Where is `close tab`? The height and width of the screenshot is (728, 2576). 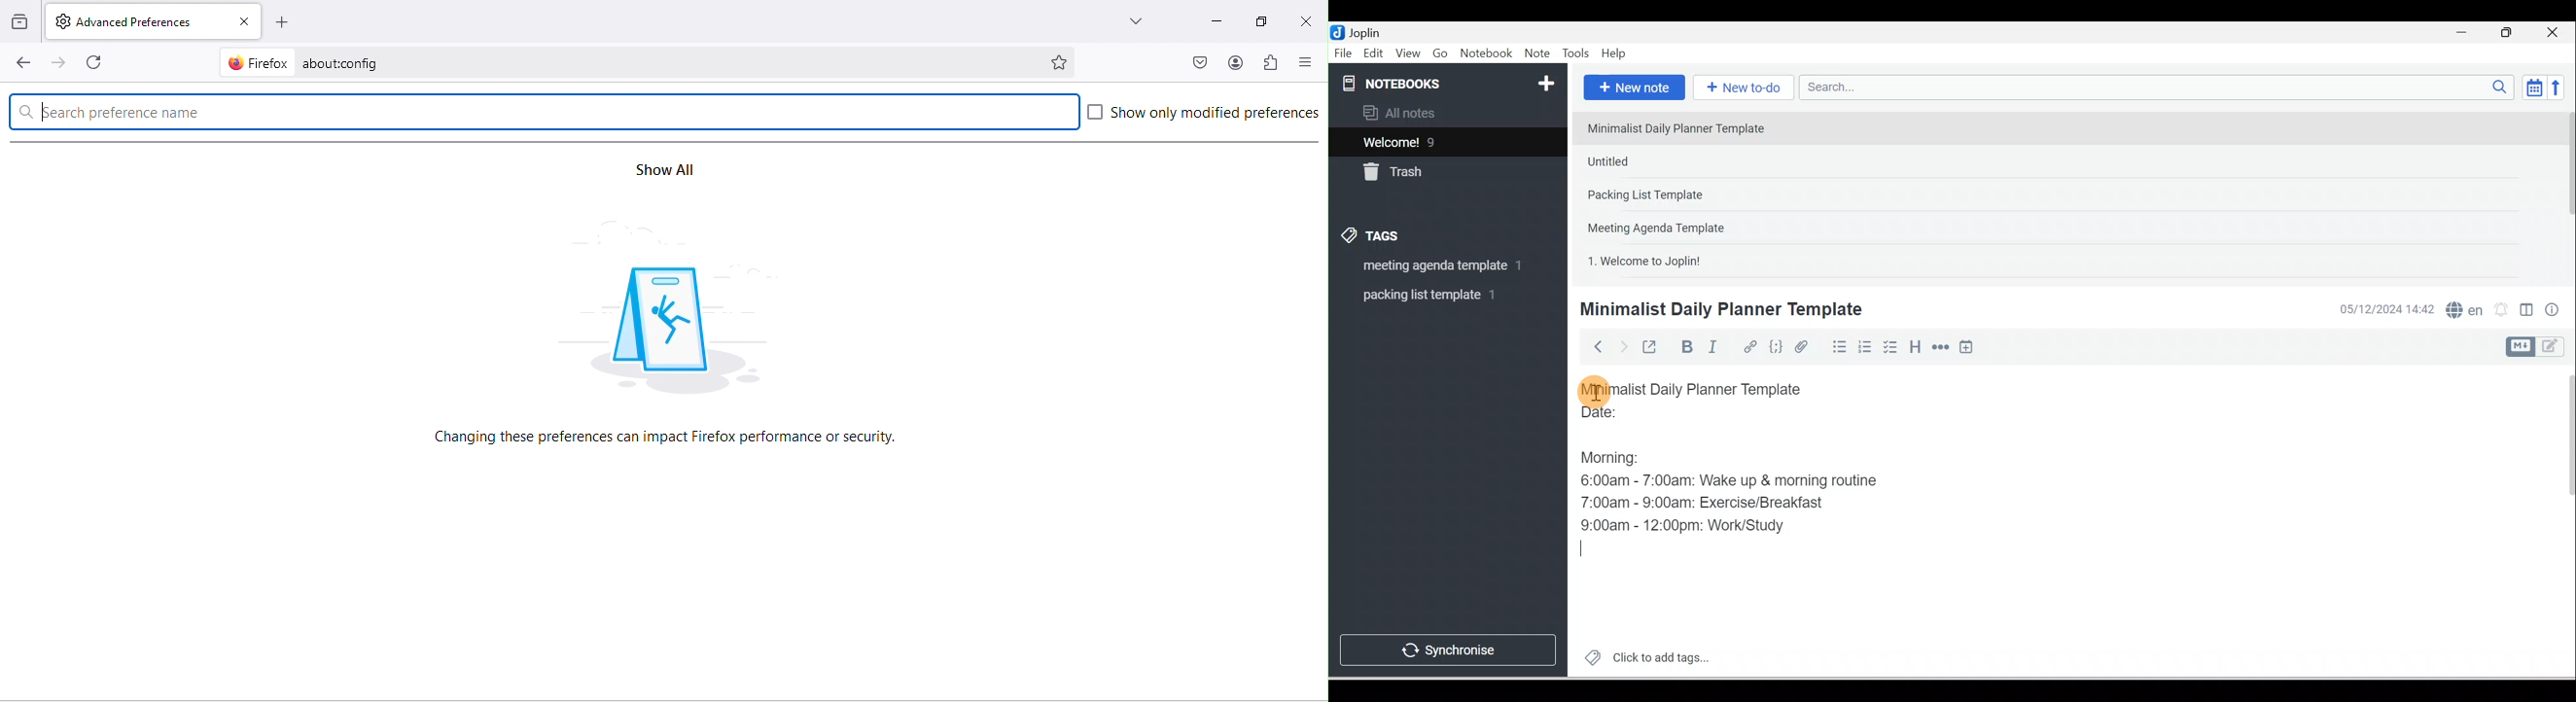
close tab is located at coordinates (243, 22).